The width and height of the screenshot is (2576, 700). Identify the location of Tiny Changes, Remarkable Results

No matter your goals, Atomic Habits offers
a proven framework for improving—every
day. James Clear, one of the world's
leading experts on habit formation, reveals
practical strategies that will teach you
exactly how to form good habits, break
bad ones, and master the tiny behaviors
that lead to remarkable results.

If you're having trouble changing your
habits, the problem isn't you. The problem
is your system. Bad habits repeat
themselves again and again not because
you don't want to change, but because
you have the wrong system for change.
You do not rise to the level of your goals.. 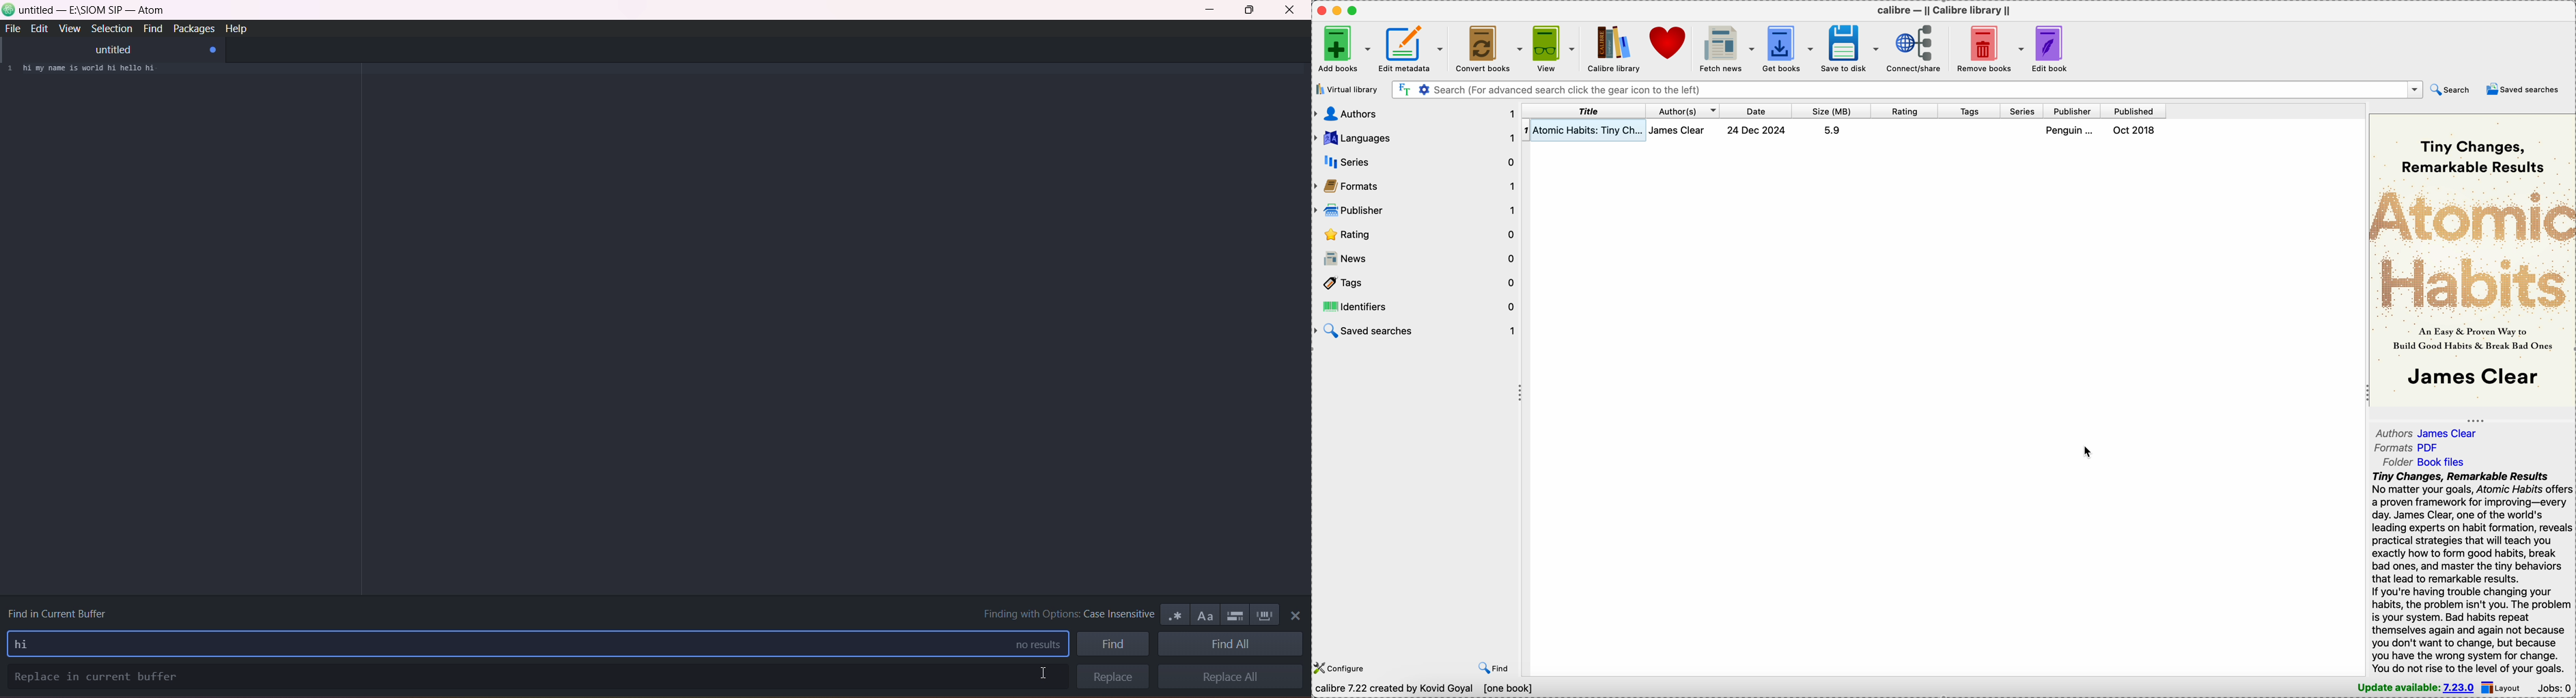
(2468, 571).